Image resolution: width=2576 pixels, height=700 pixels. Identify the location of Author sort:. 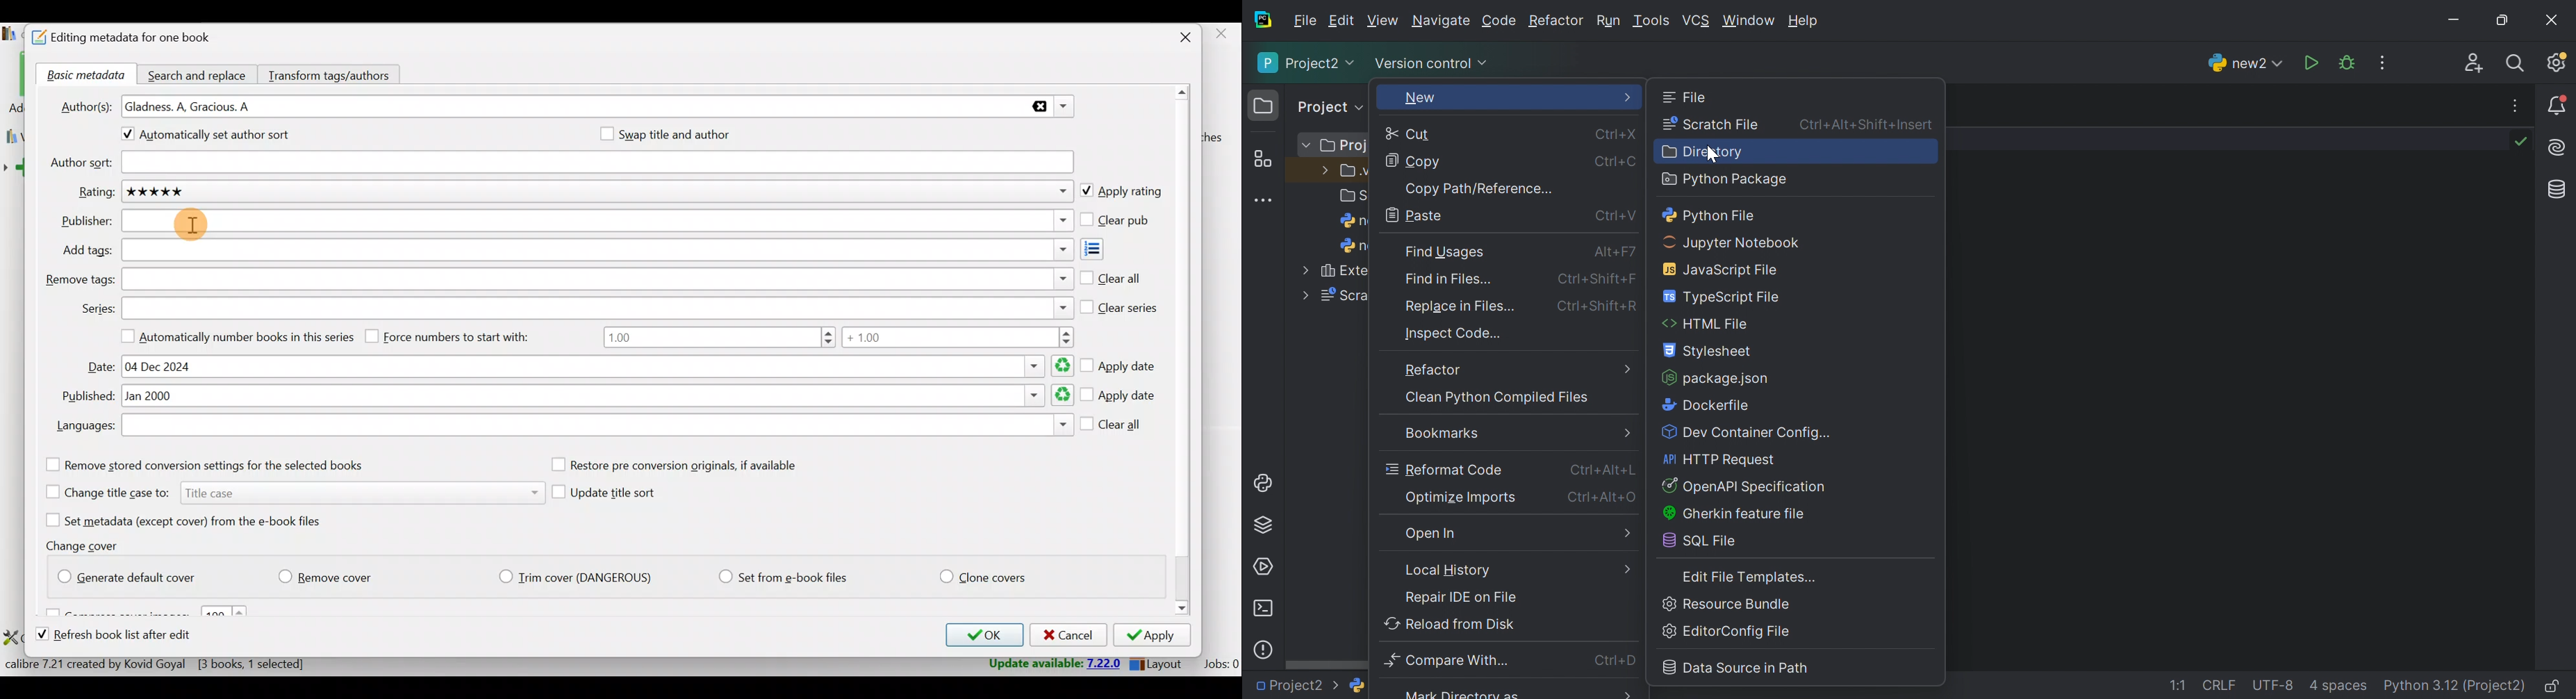
(80, 163).